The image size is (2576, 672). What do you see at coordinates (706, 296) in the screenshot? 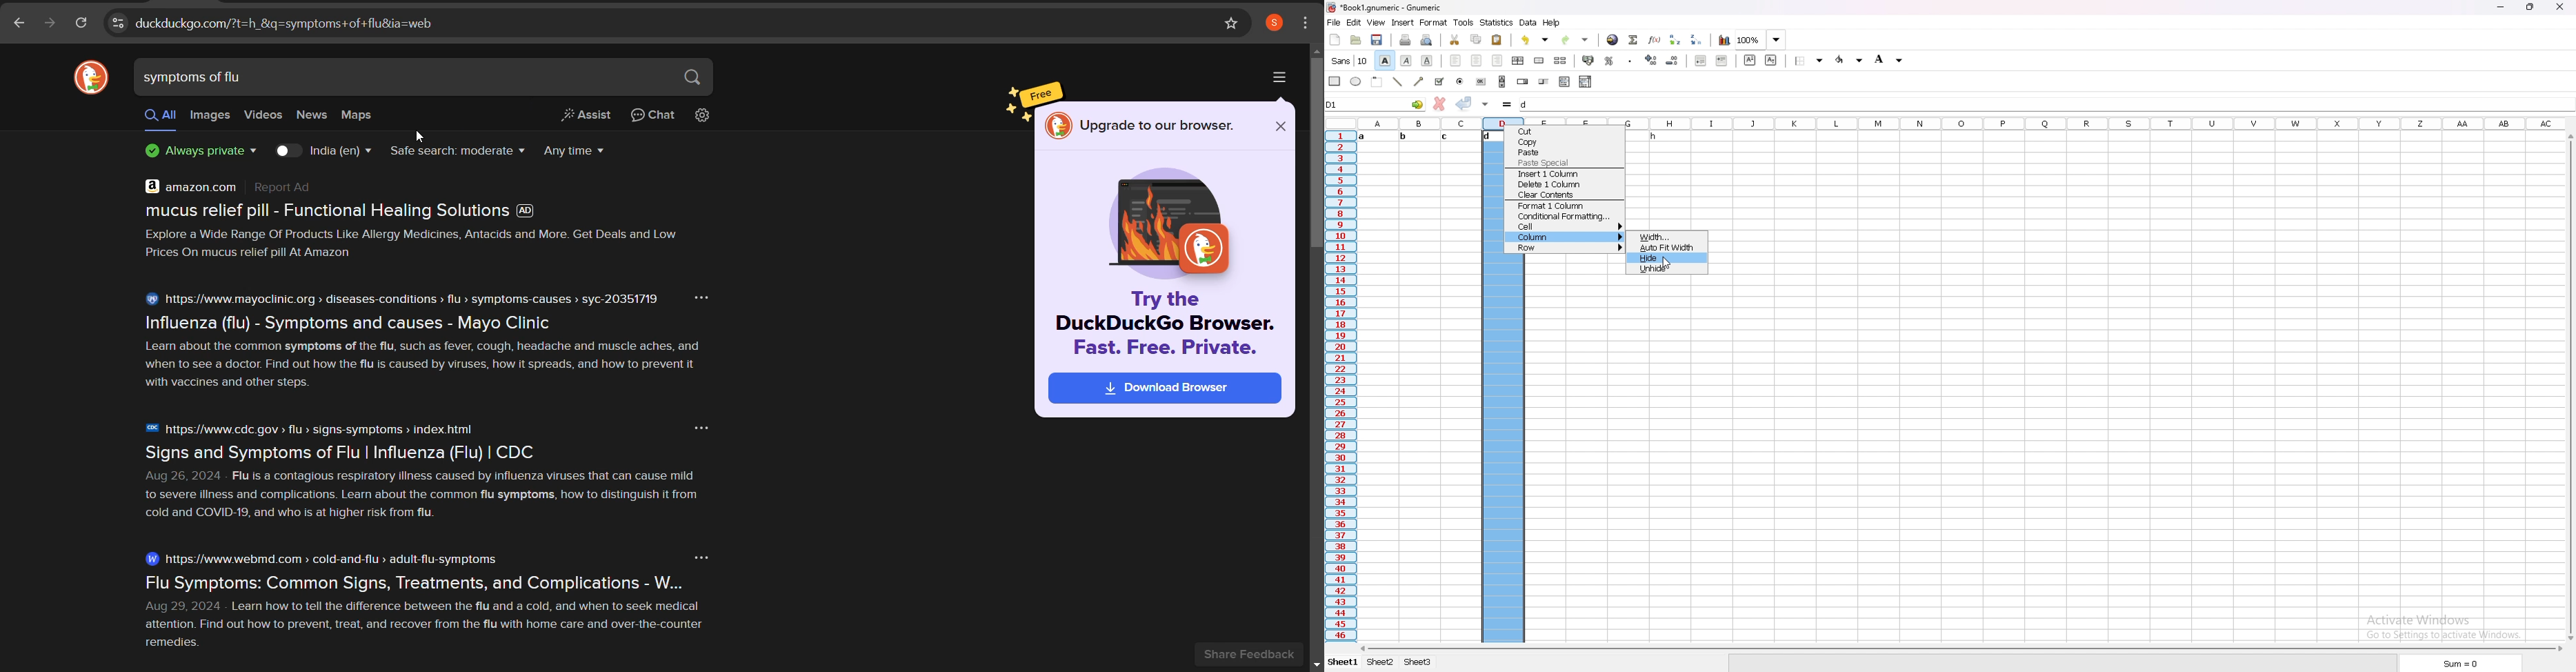
I see `more option` at bounding box center [706, 296].